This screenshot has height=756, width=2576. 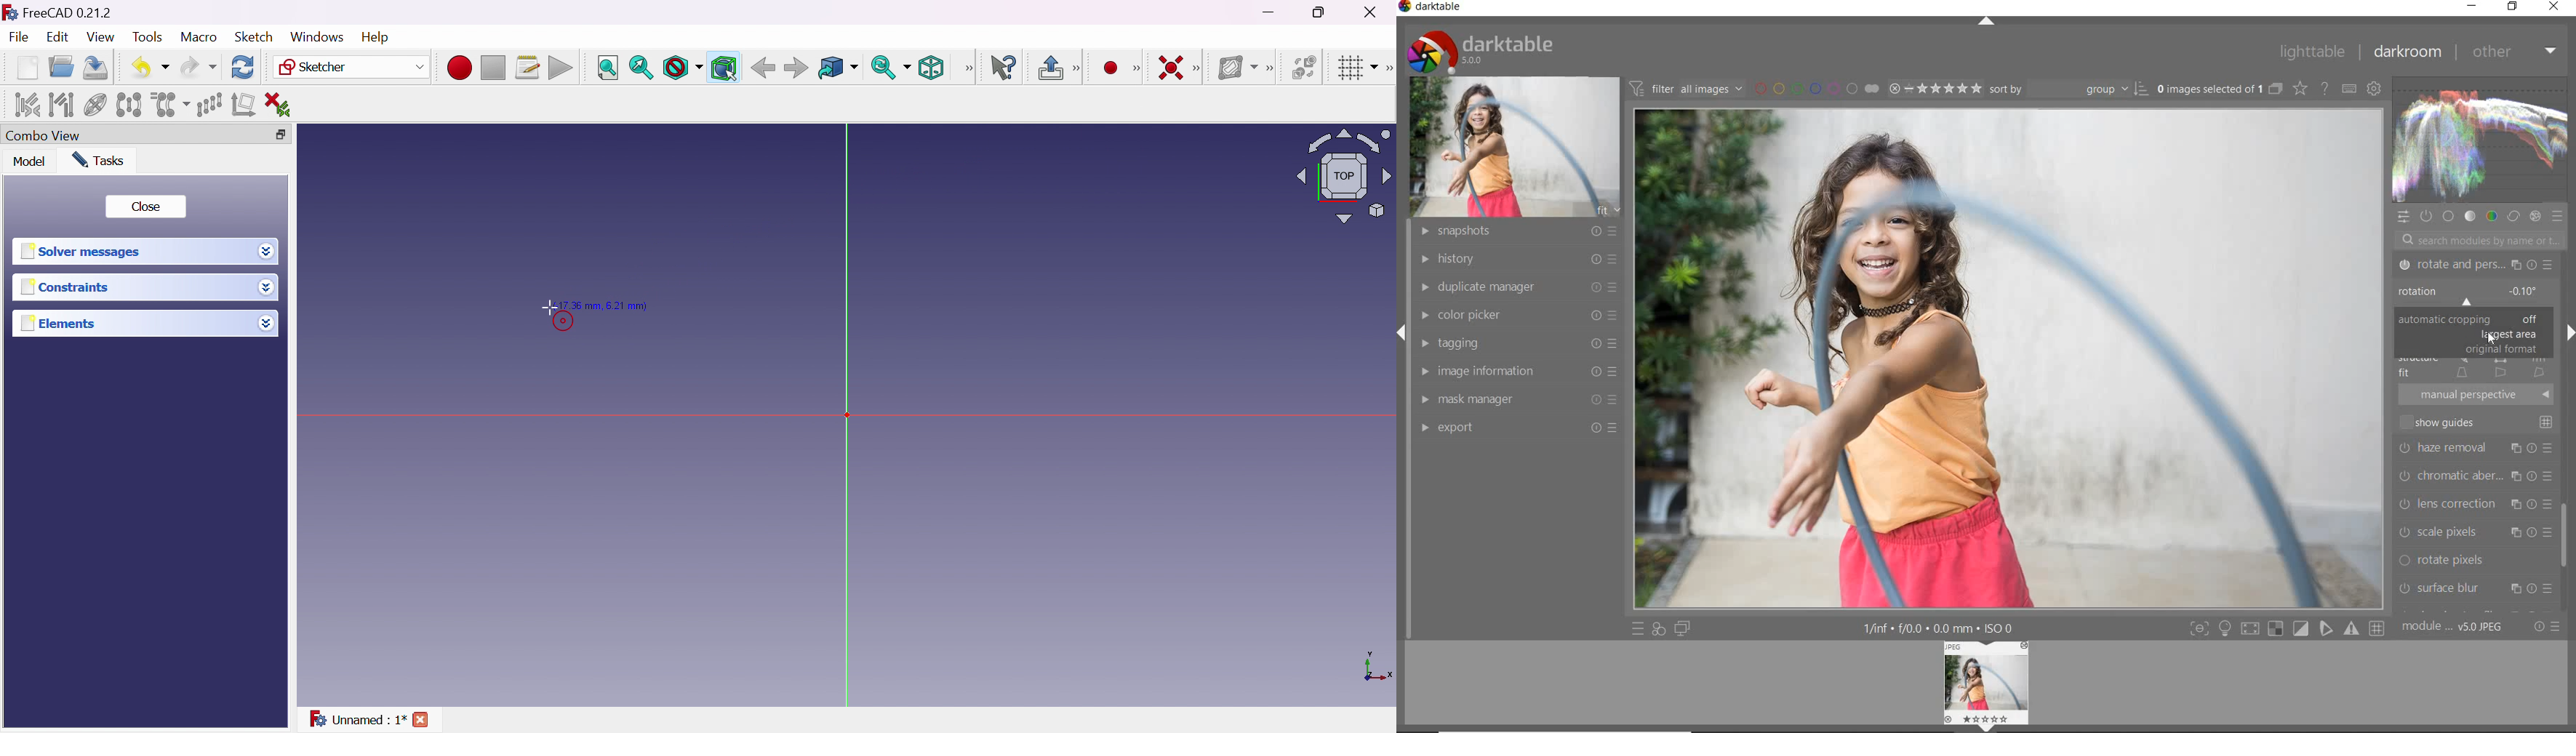 I want to click on Close, so click(x=1377, y=12).